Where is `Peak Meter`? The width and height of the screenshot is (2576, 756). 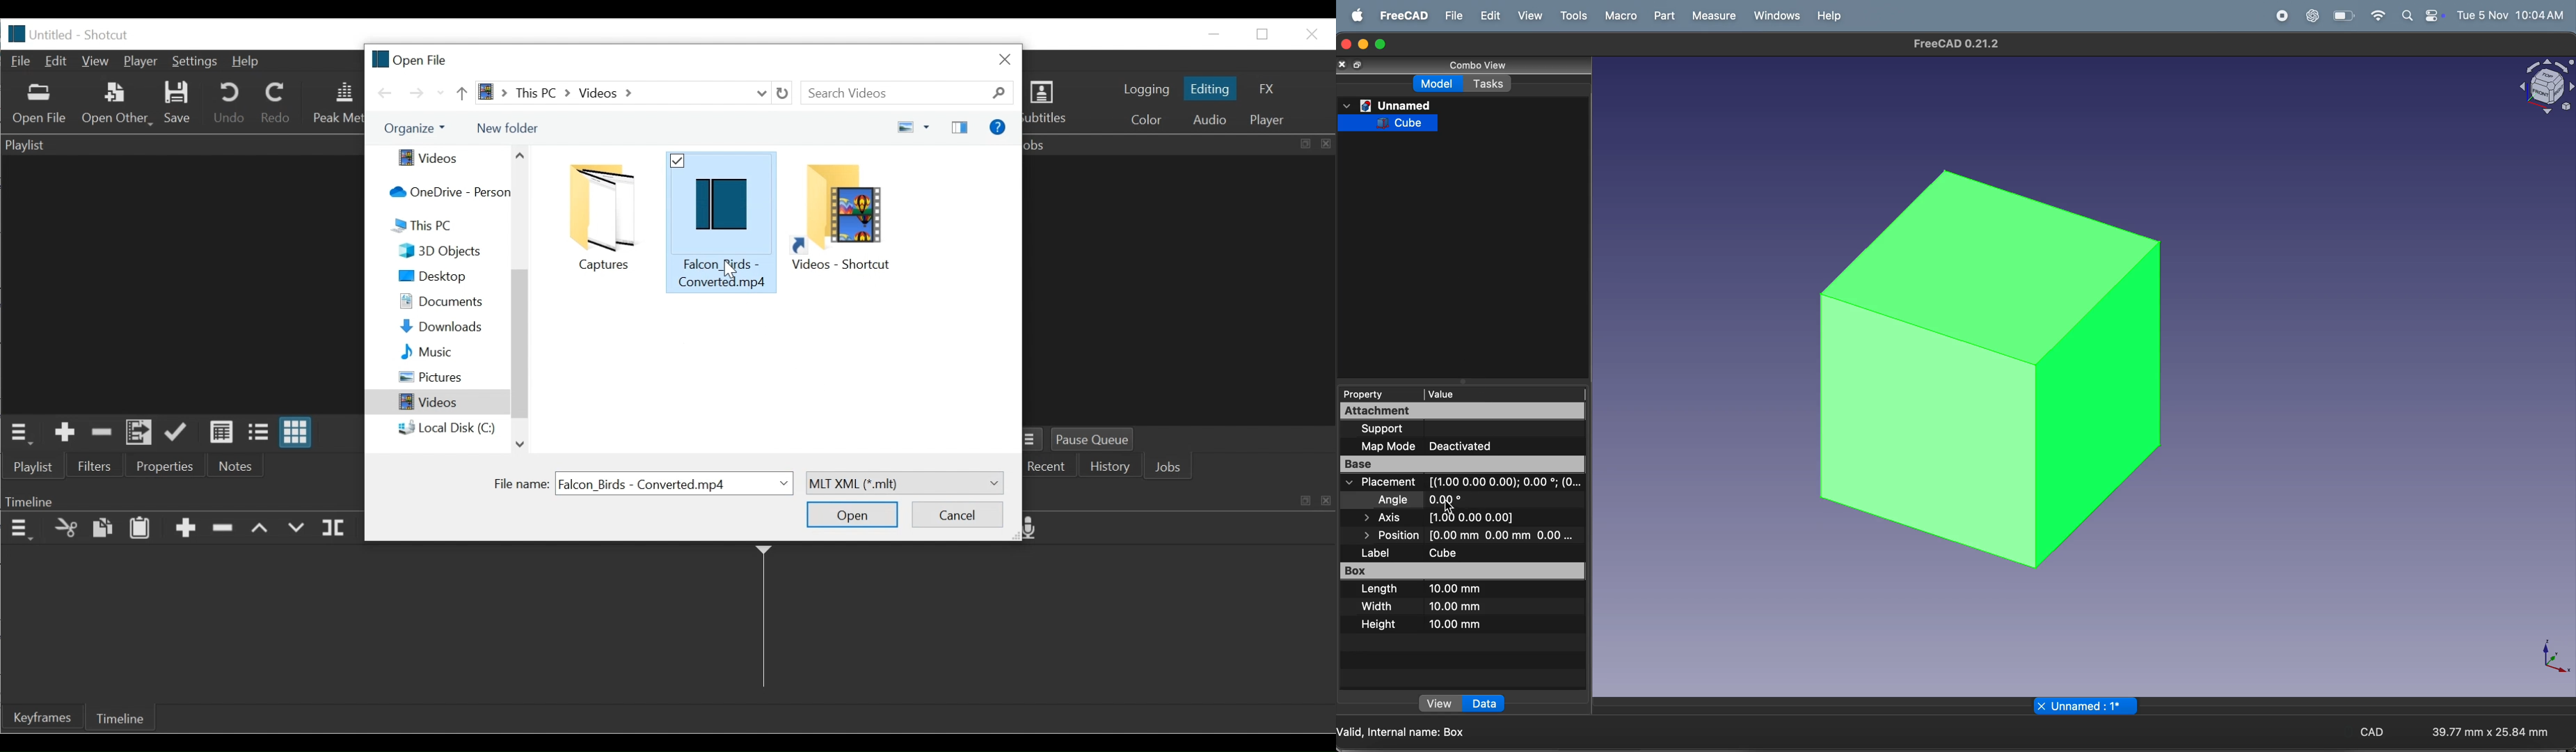 Peak Meter is located at coordinates (337, 104).